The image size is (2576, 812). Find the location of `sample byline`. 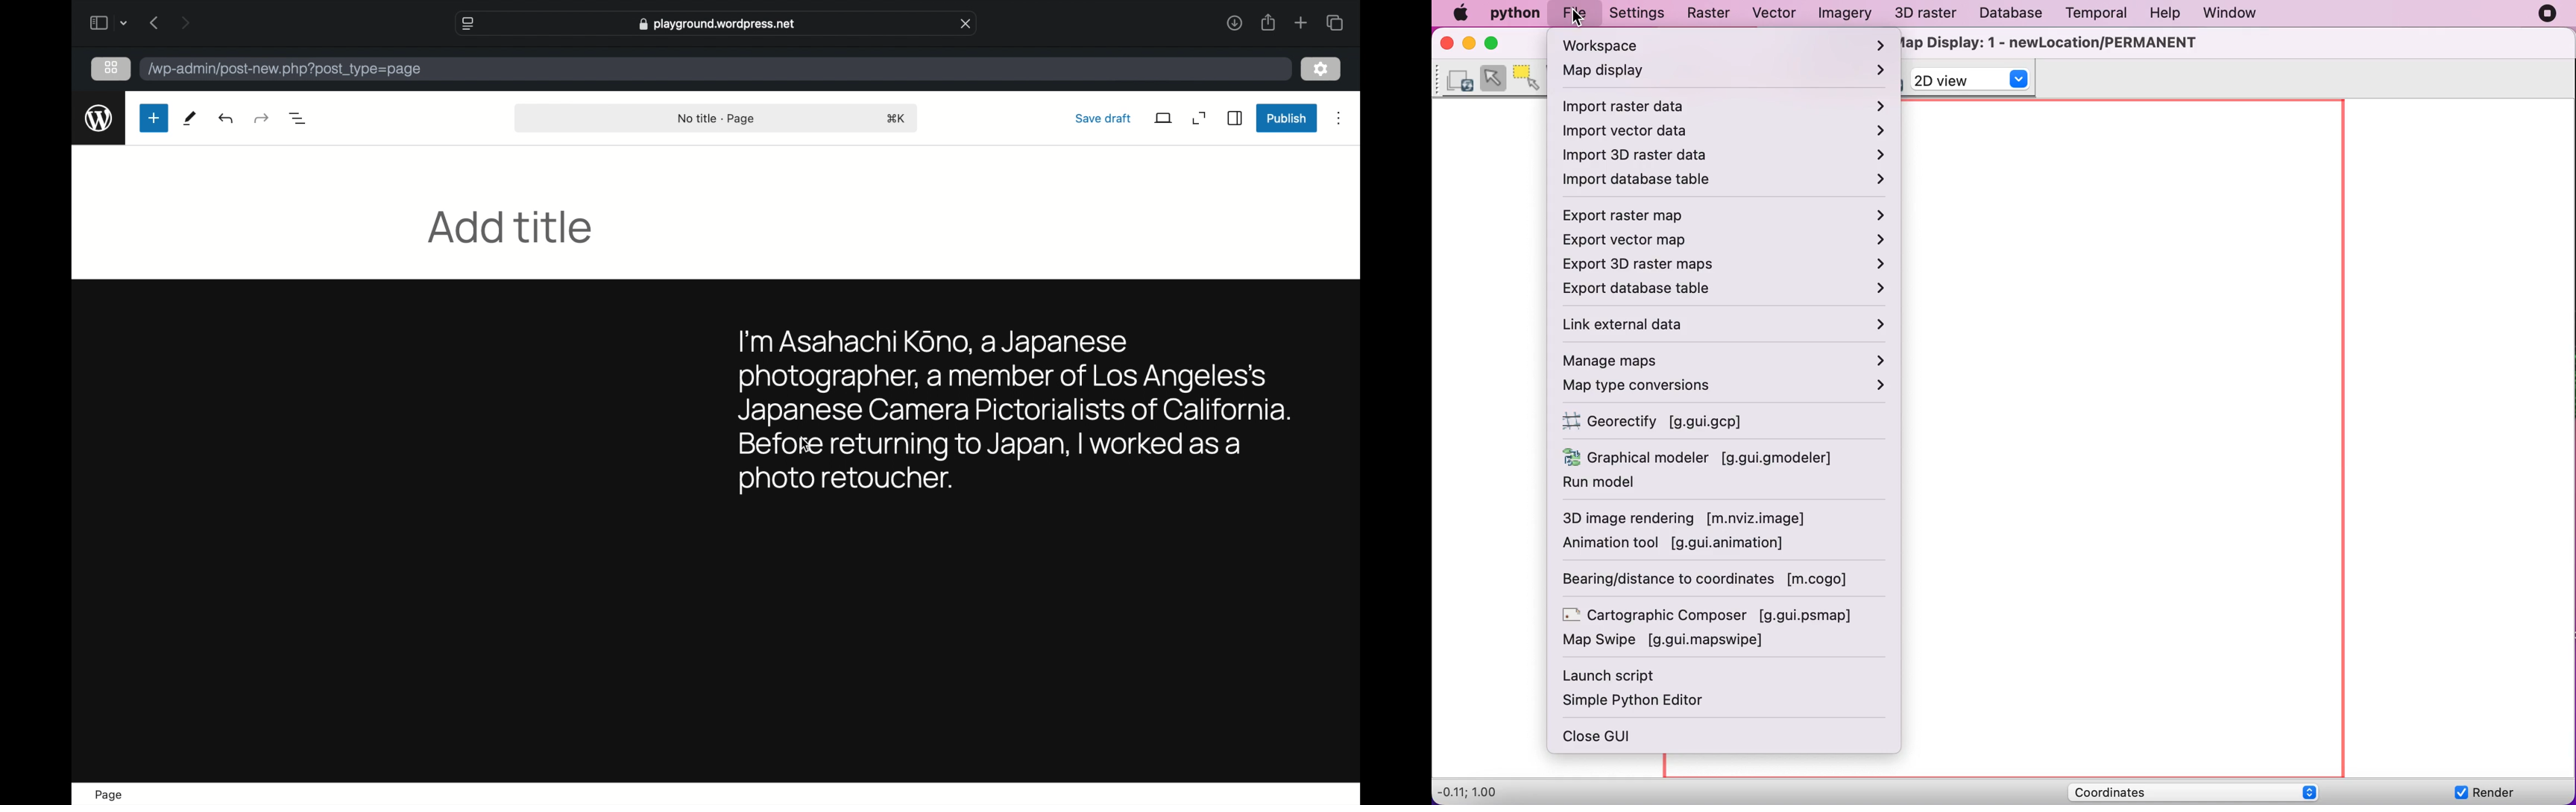

sample byline is located at coordinates (1012, 412).